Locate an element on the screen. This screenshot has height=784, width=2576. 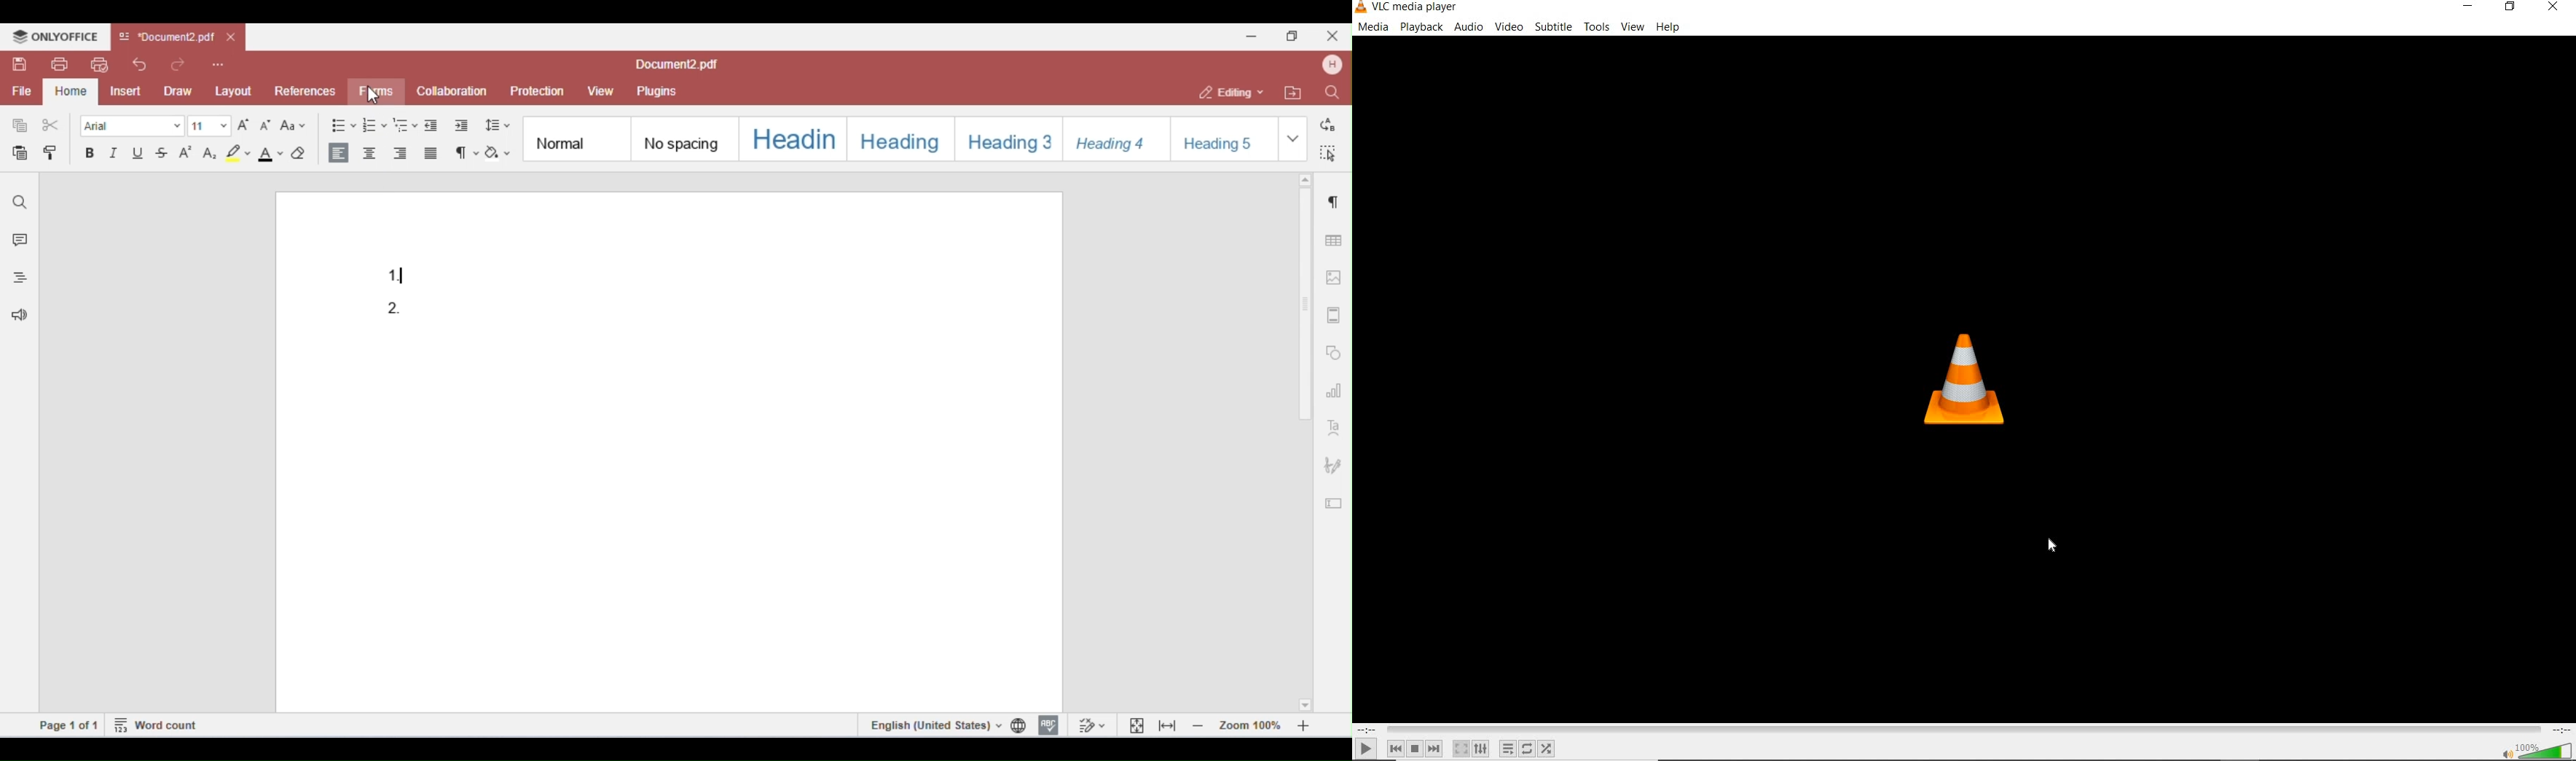
video is located at coordinates (1509, 27).